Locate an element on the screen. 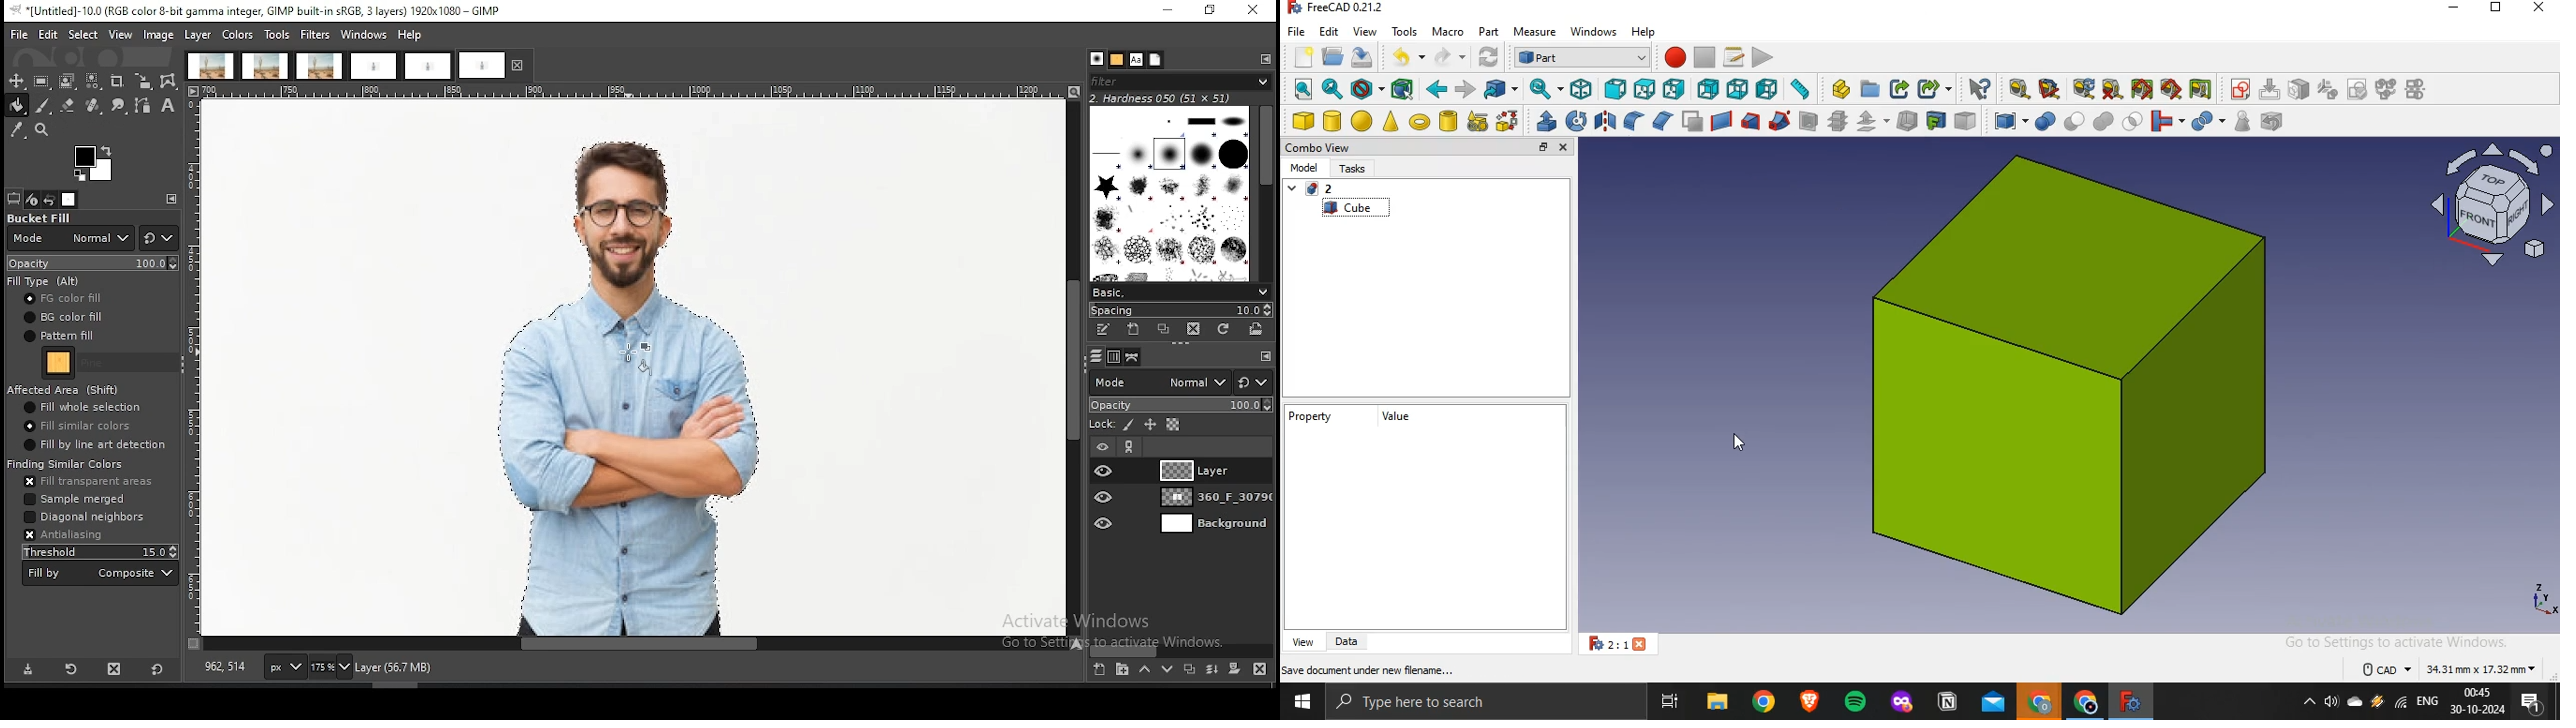 This screenshot has height=728, width=2576. defeaturing is located at coordinates (2275, 122).